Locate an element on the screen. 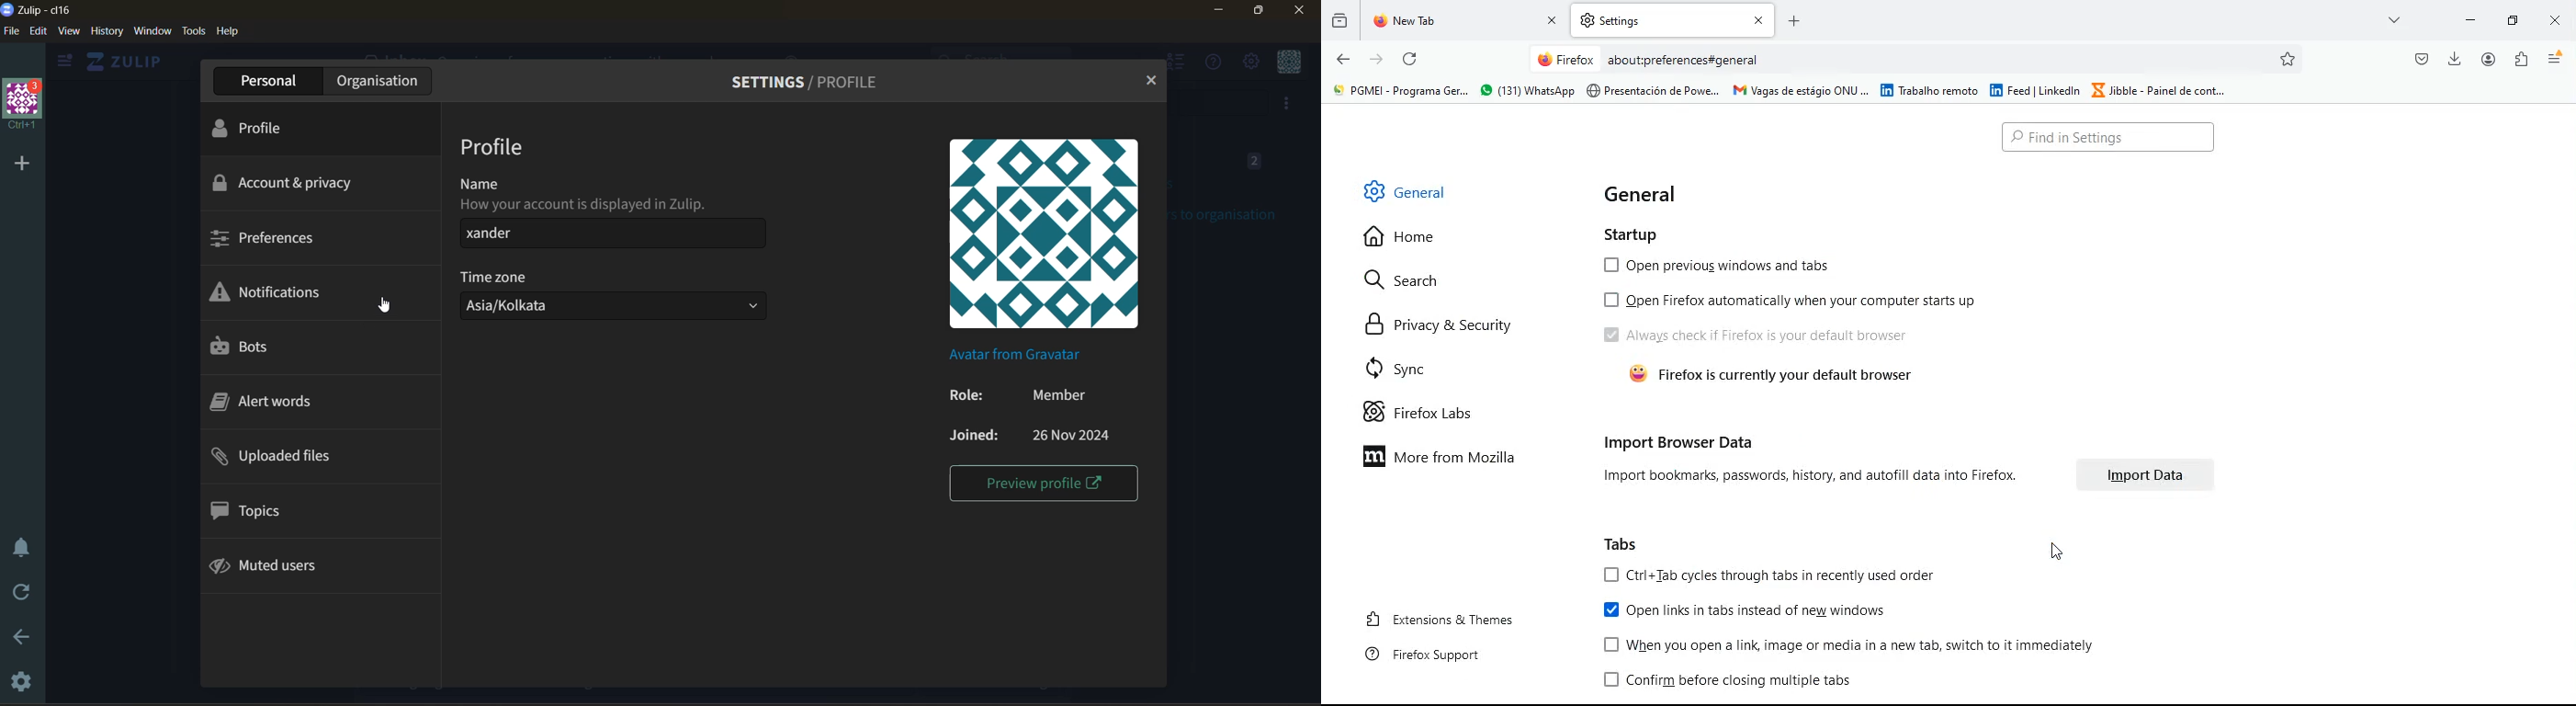 This screenshot has height=728, width=2576. profile is located at coordinates (261, 130).